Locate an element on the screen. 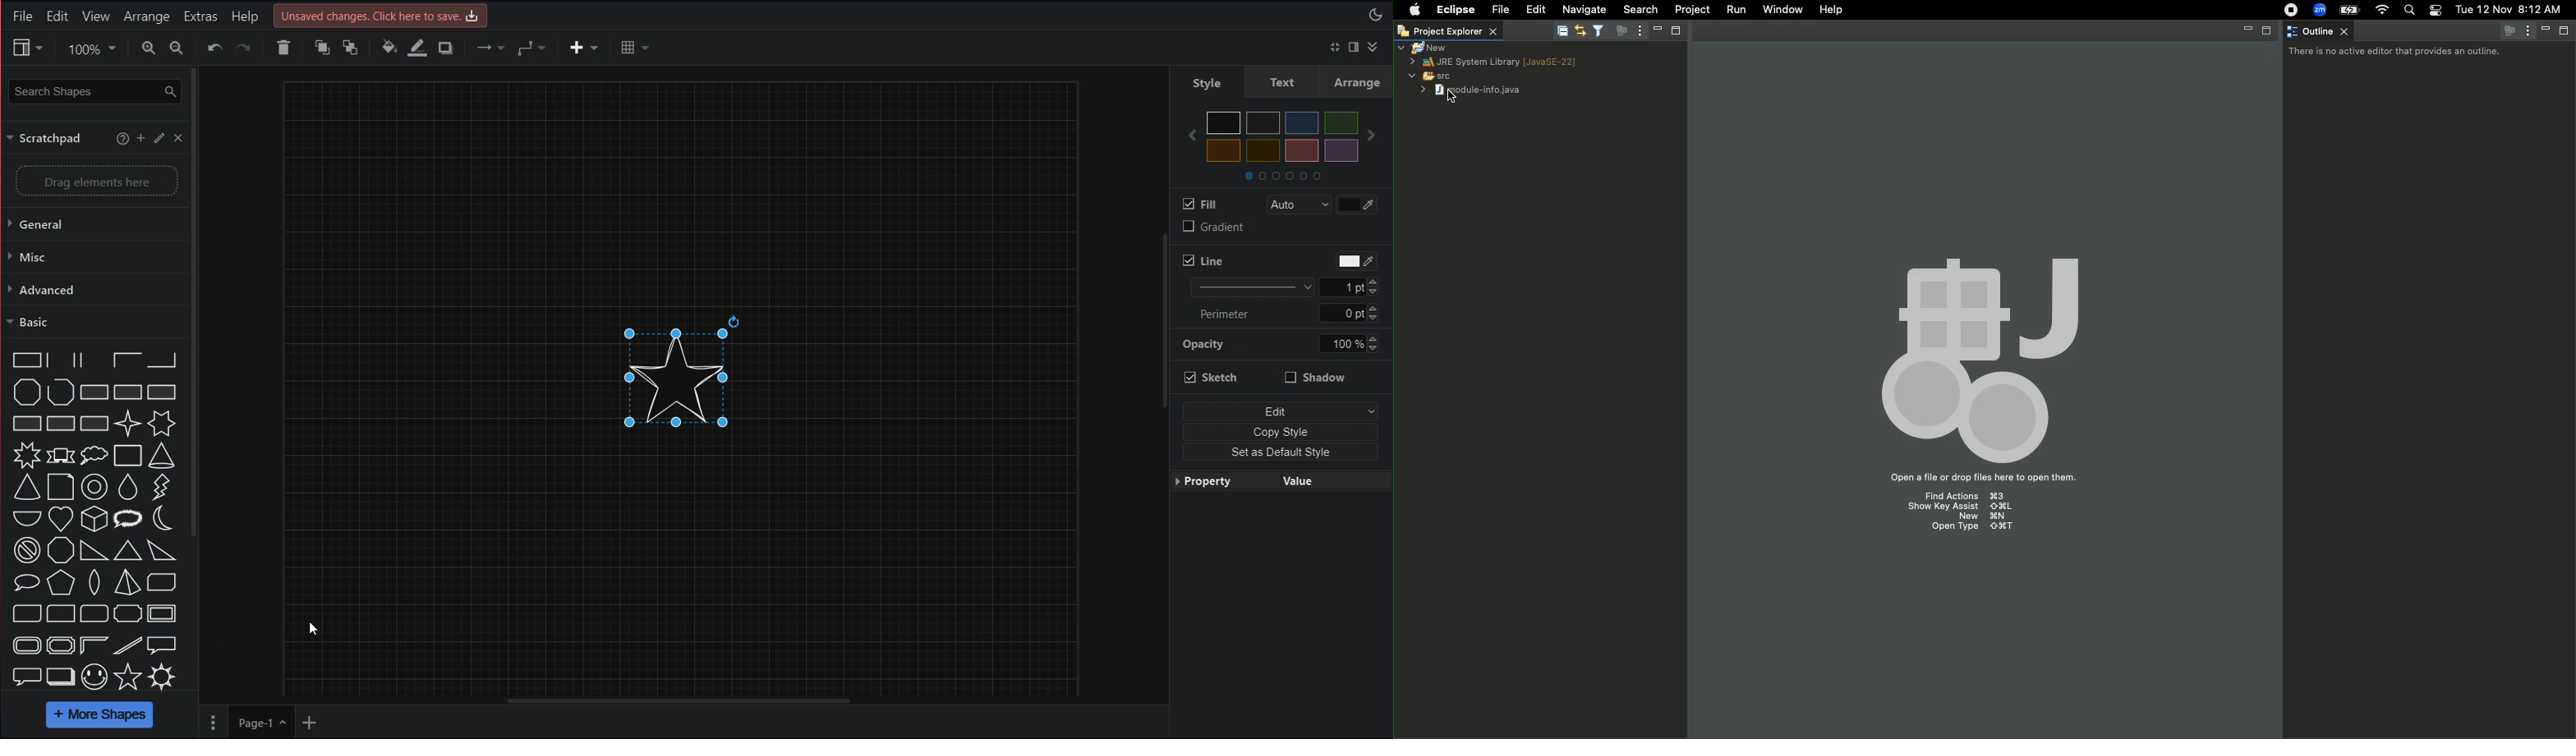 This screenshot has width=2576, height=756. Star is located at coordinates (683, 375).